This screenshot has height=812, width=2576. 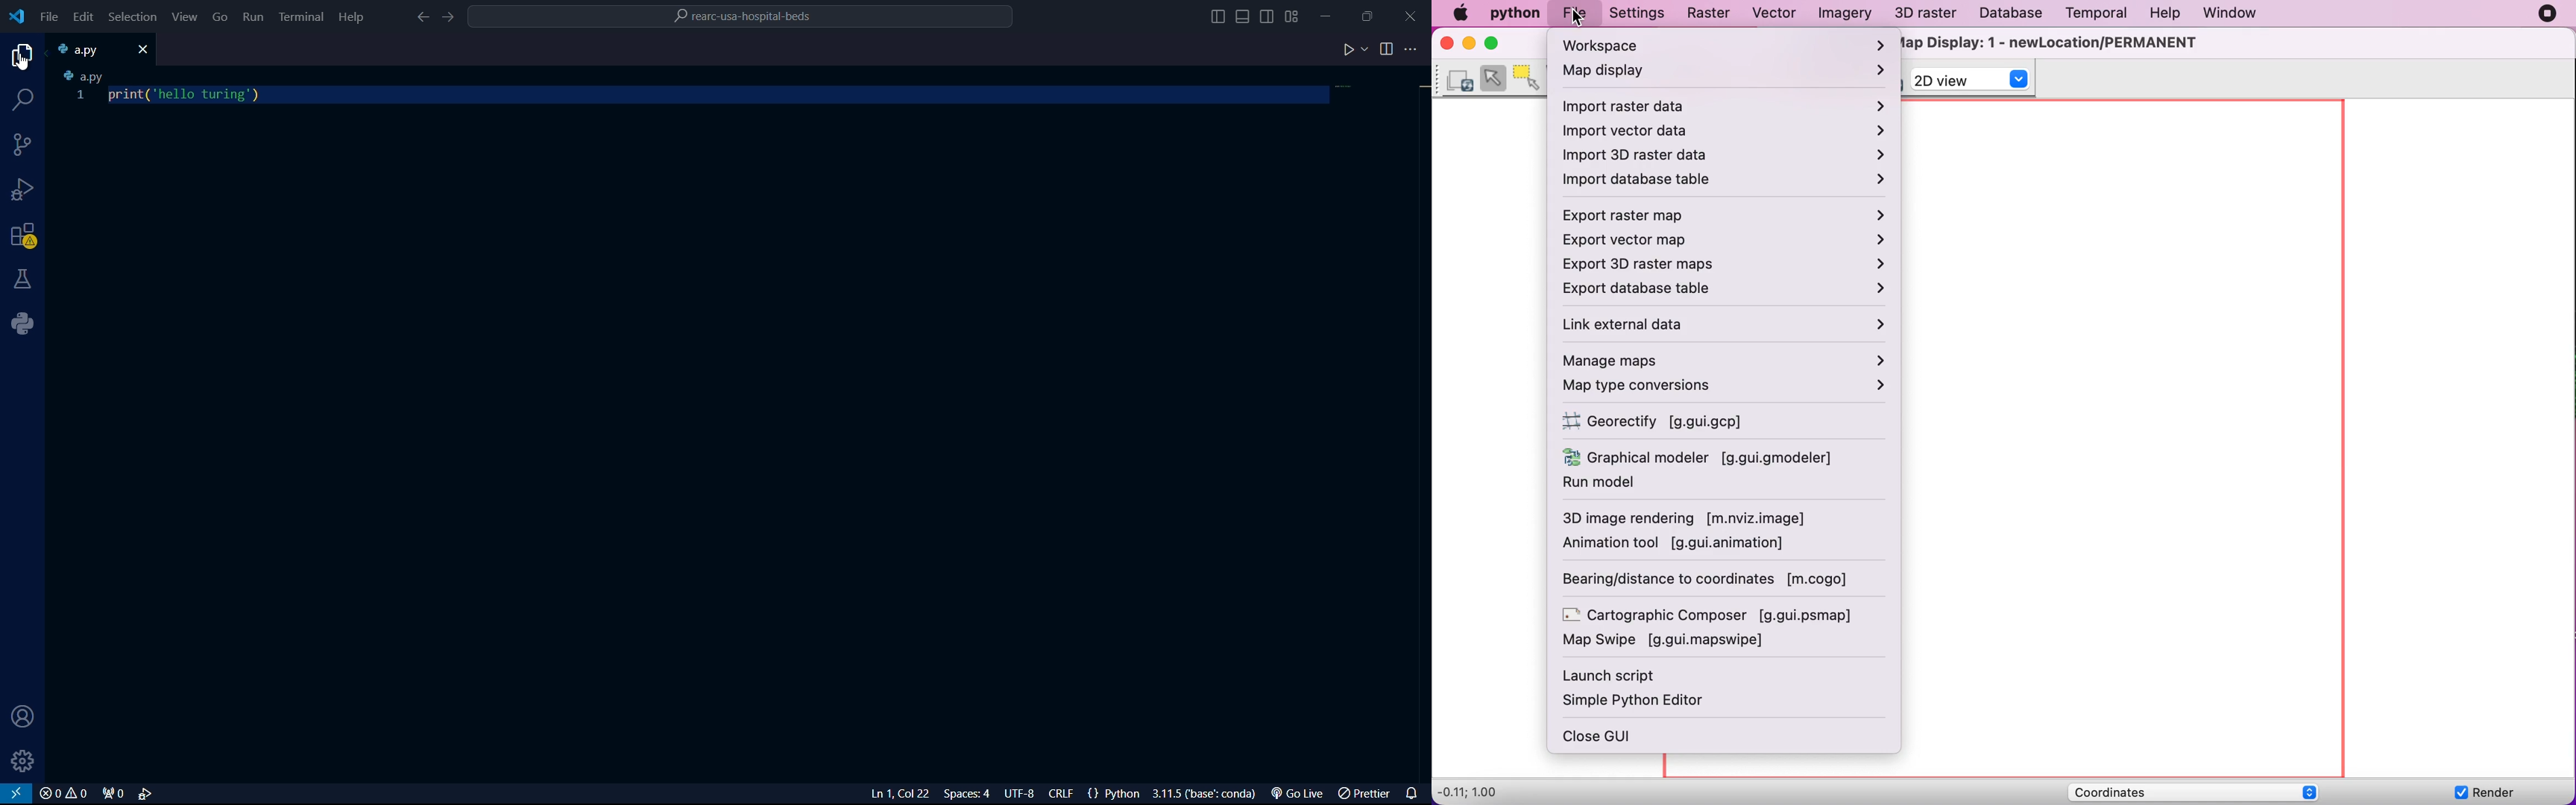 What do you see at coordinates (16, 16) in the screenshot?
I see `logo` at bounding box center [16, 16].